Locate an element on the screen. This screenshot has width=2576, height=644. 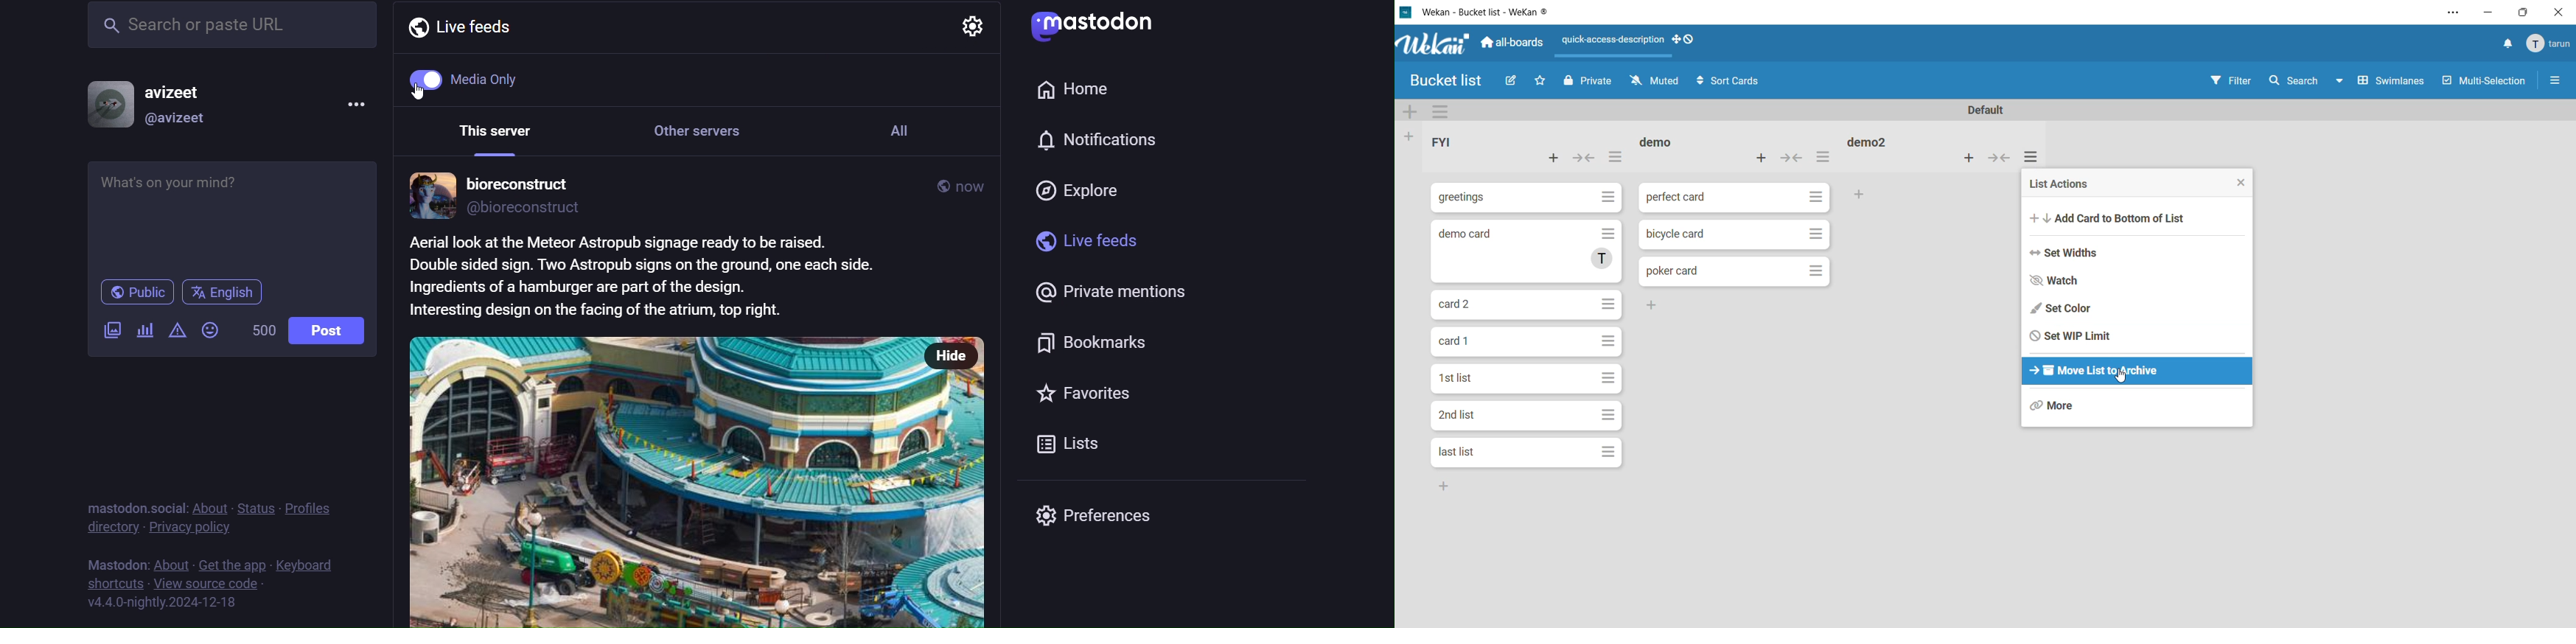
Cursor is located at coordinates (424, 107).